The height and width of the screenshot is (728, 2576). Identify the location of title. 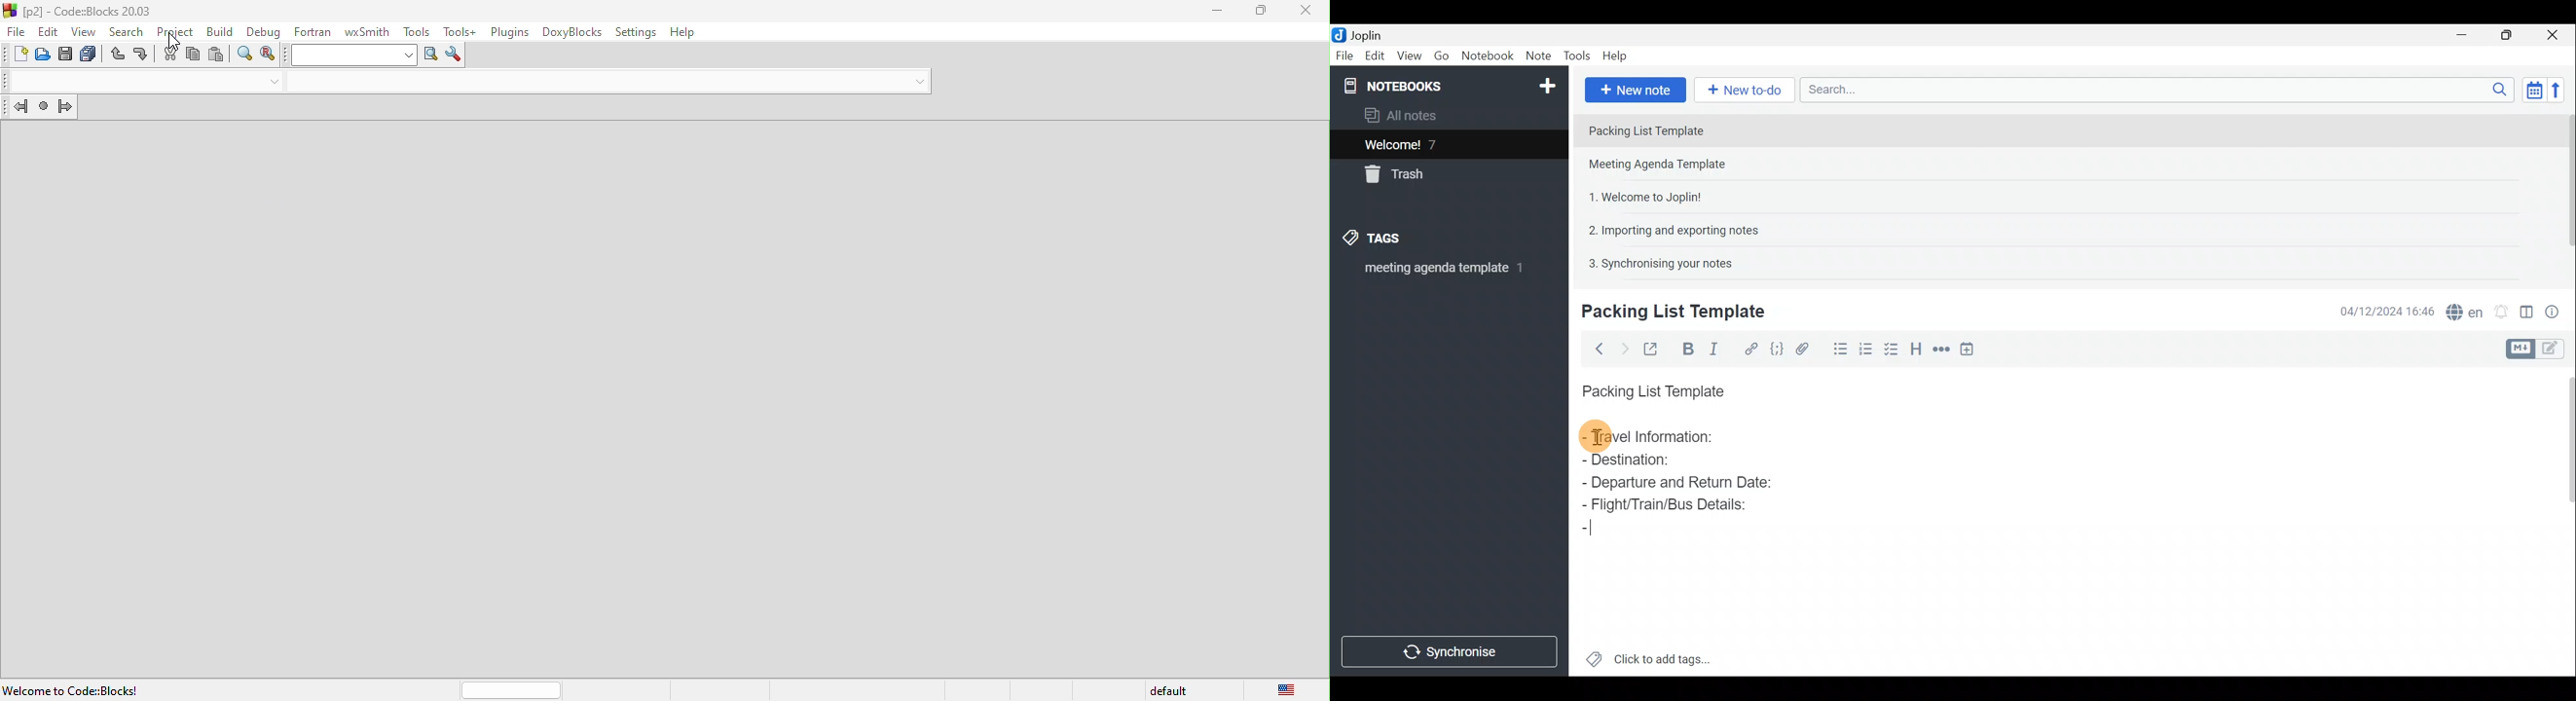
(82, 10).